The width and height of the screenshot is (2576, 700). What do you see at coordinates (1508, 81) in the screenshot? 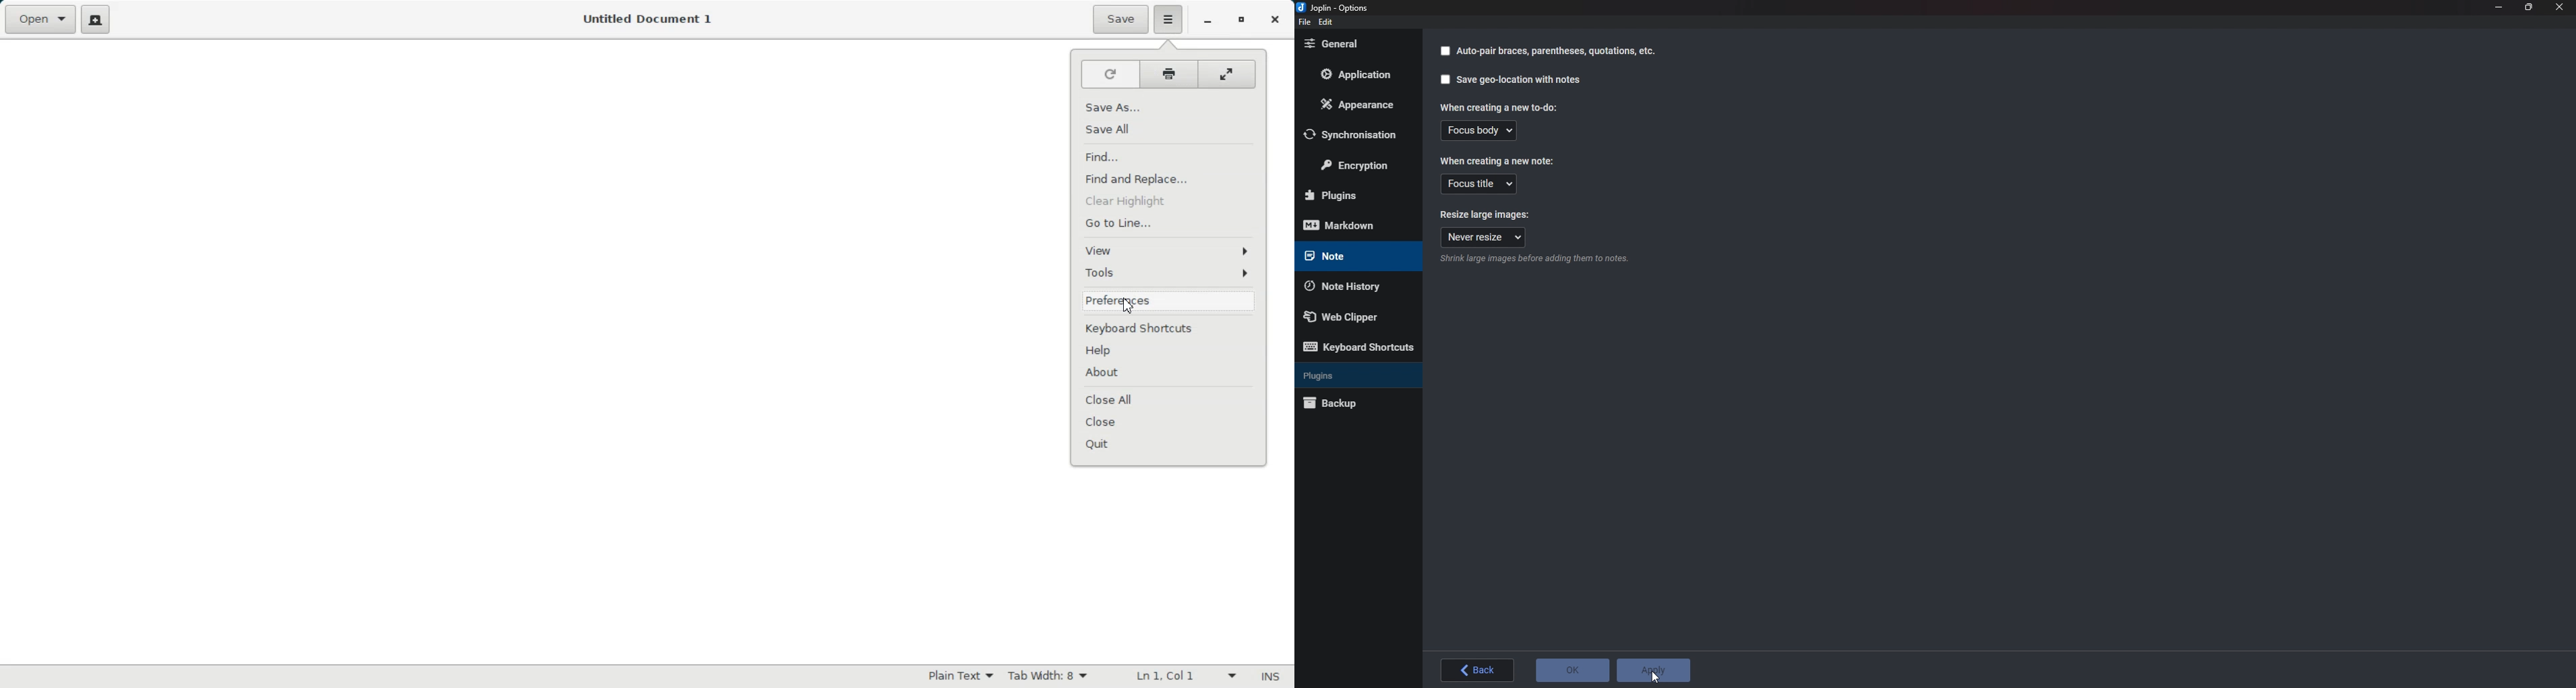
I see `Save Geolocation with notes` at bounding box center [1508, 81].